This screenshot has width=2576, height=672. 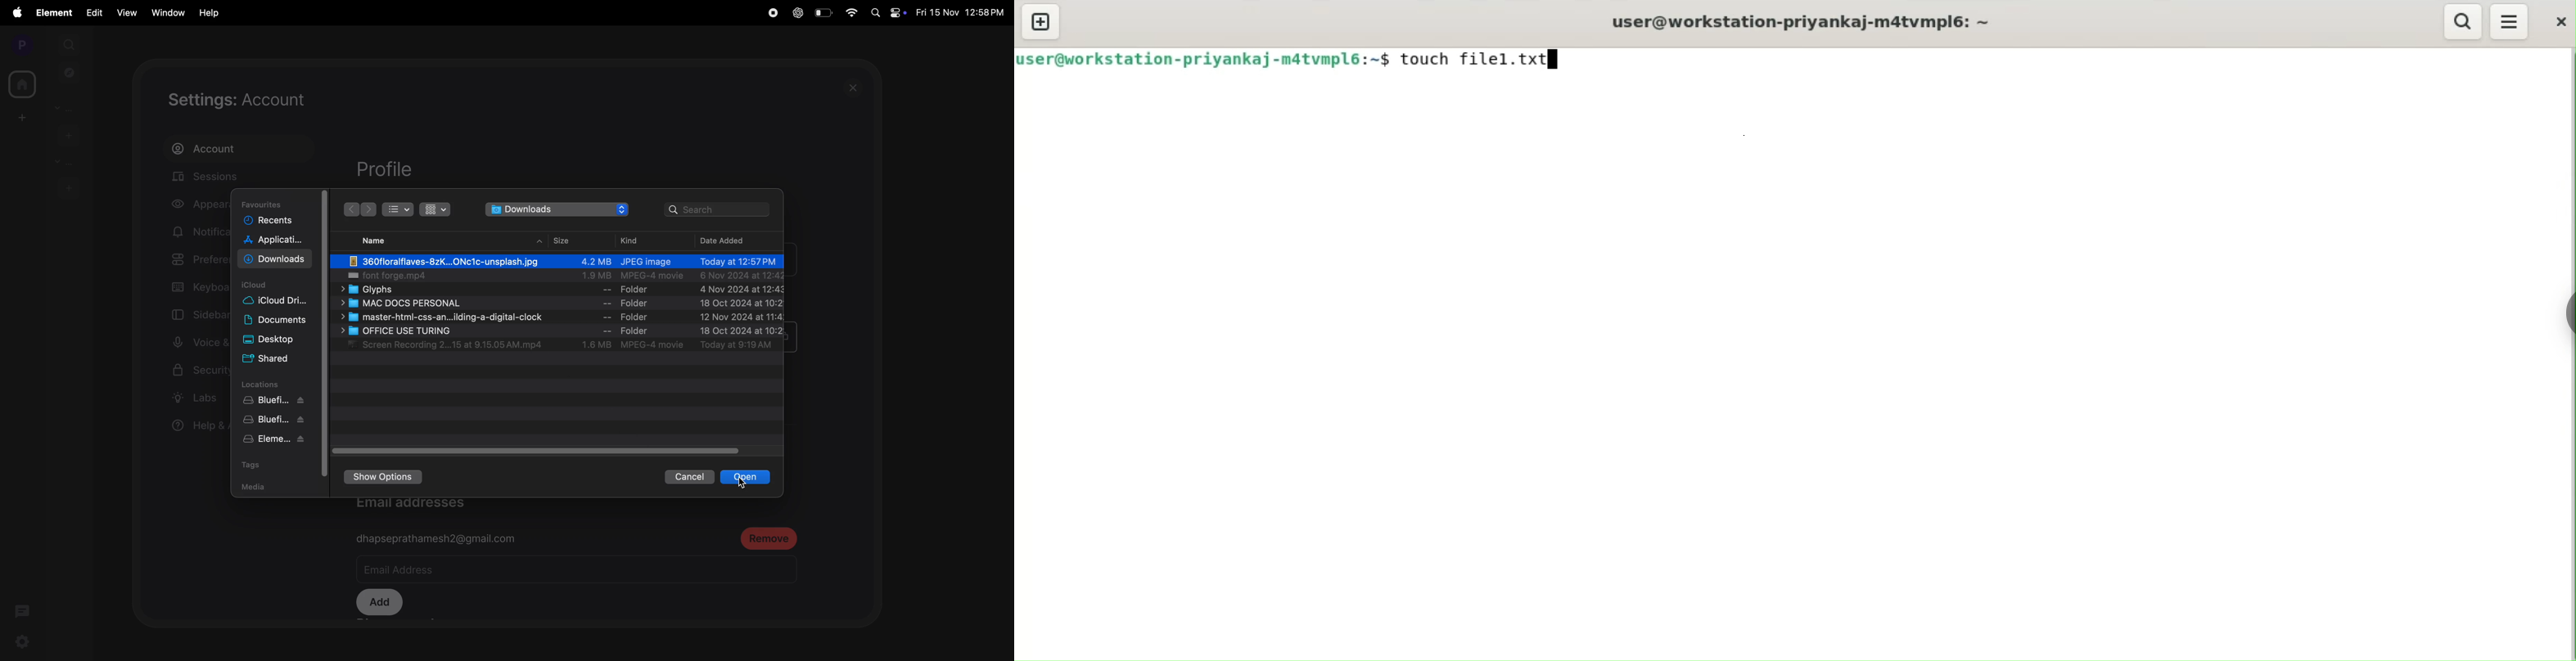 What do you see at coordinates (558, 318) in the screenshot?
I see `master .css` at bounding box center [558, 318].